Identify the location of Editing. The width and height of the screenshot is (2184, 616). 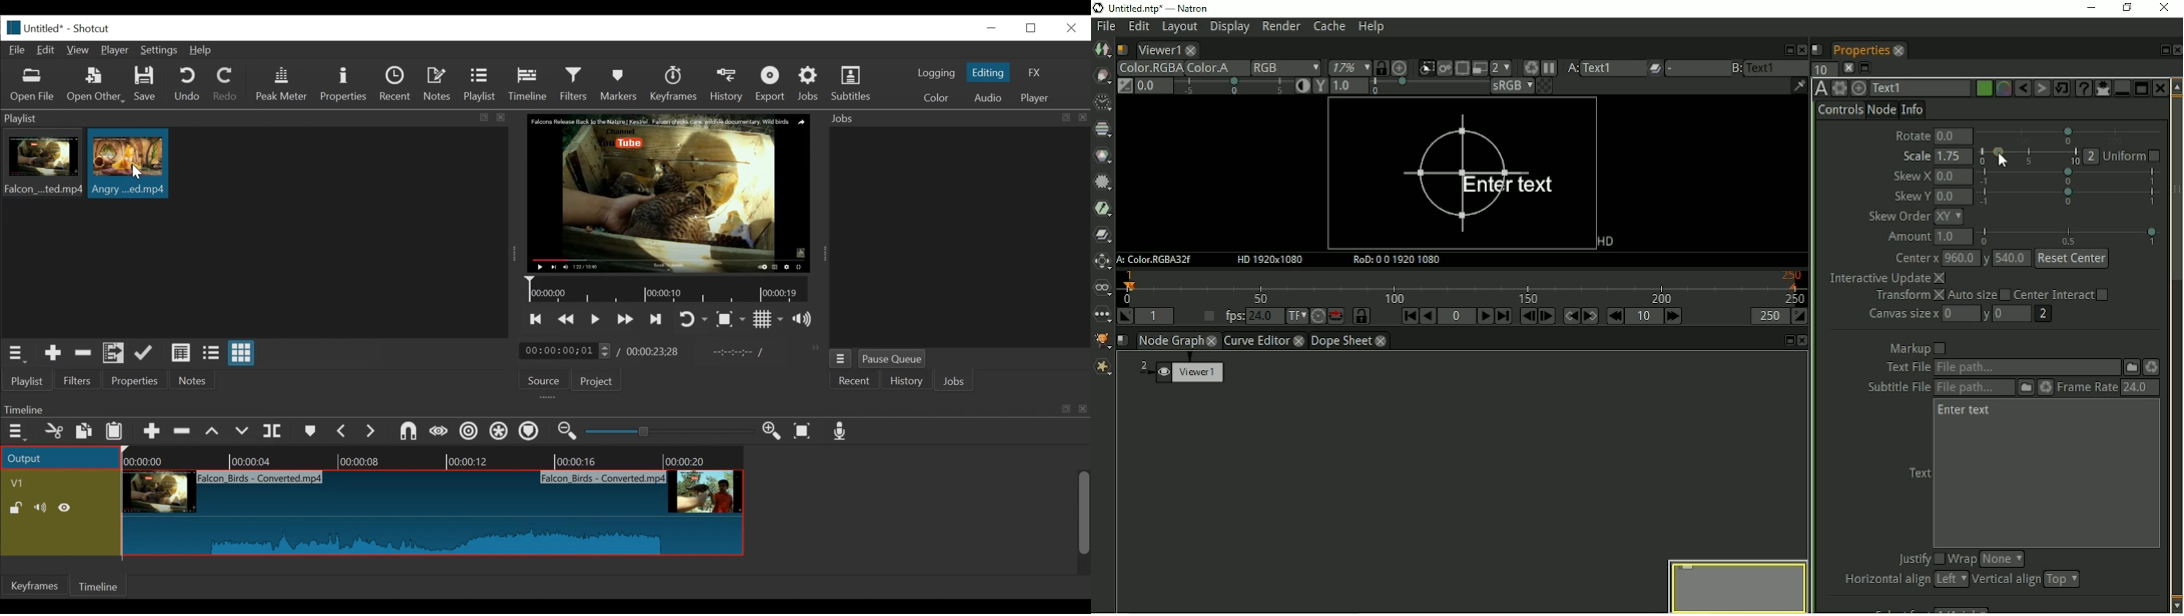
(990, 72).